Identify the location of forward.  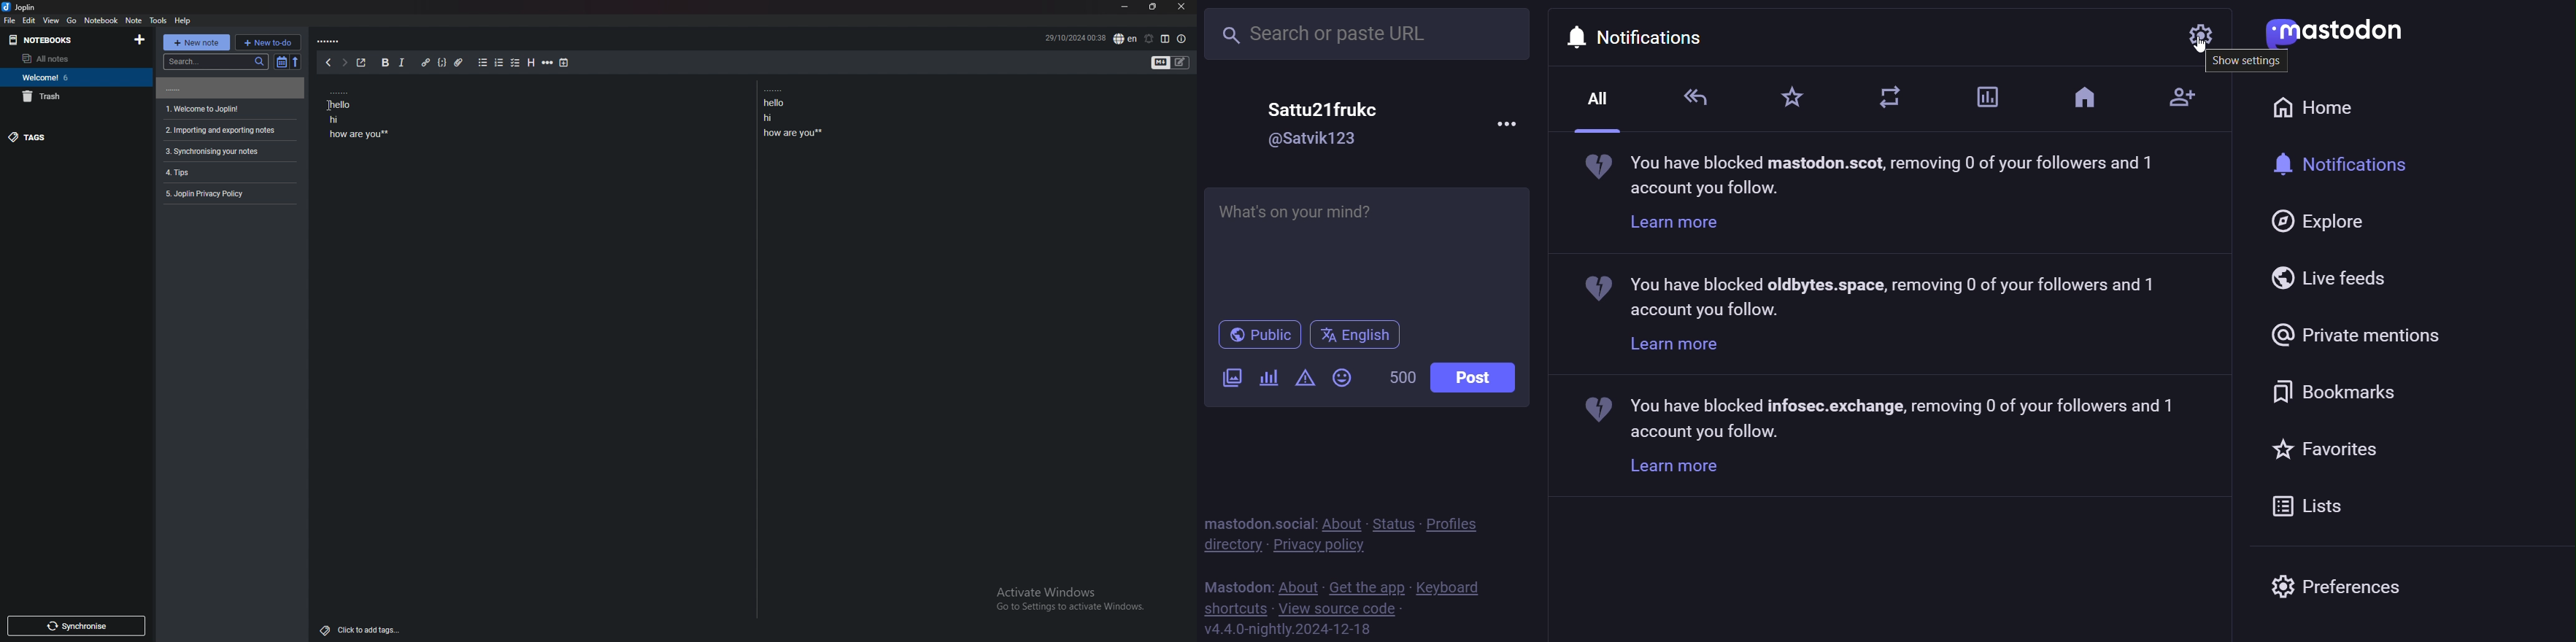
(344, 62).